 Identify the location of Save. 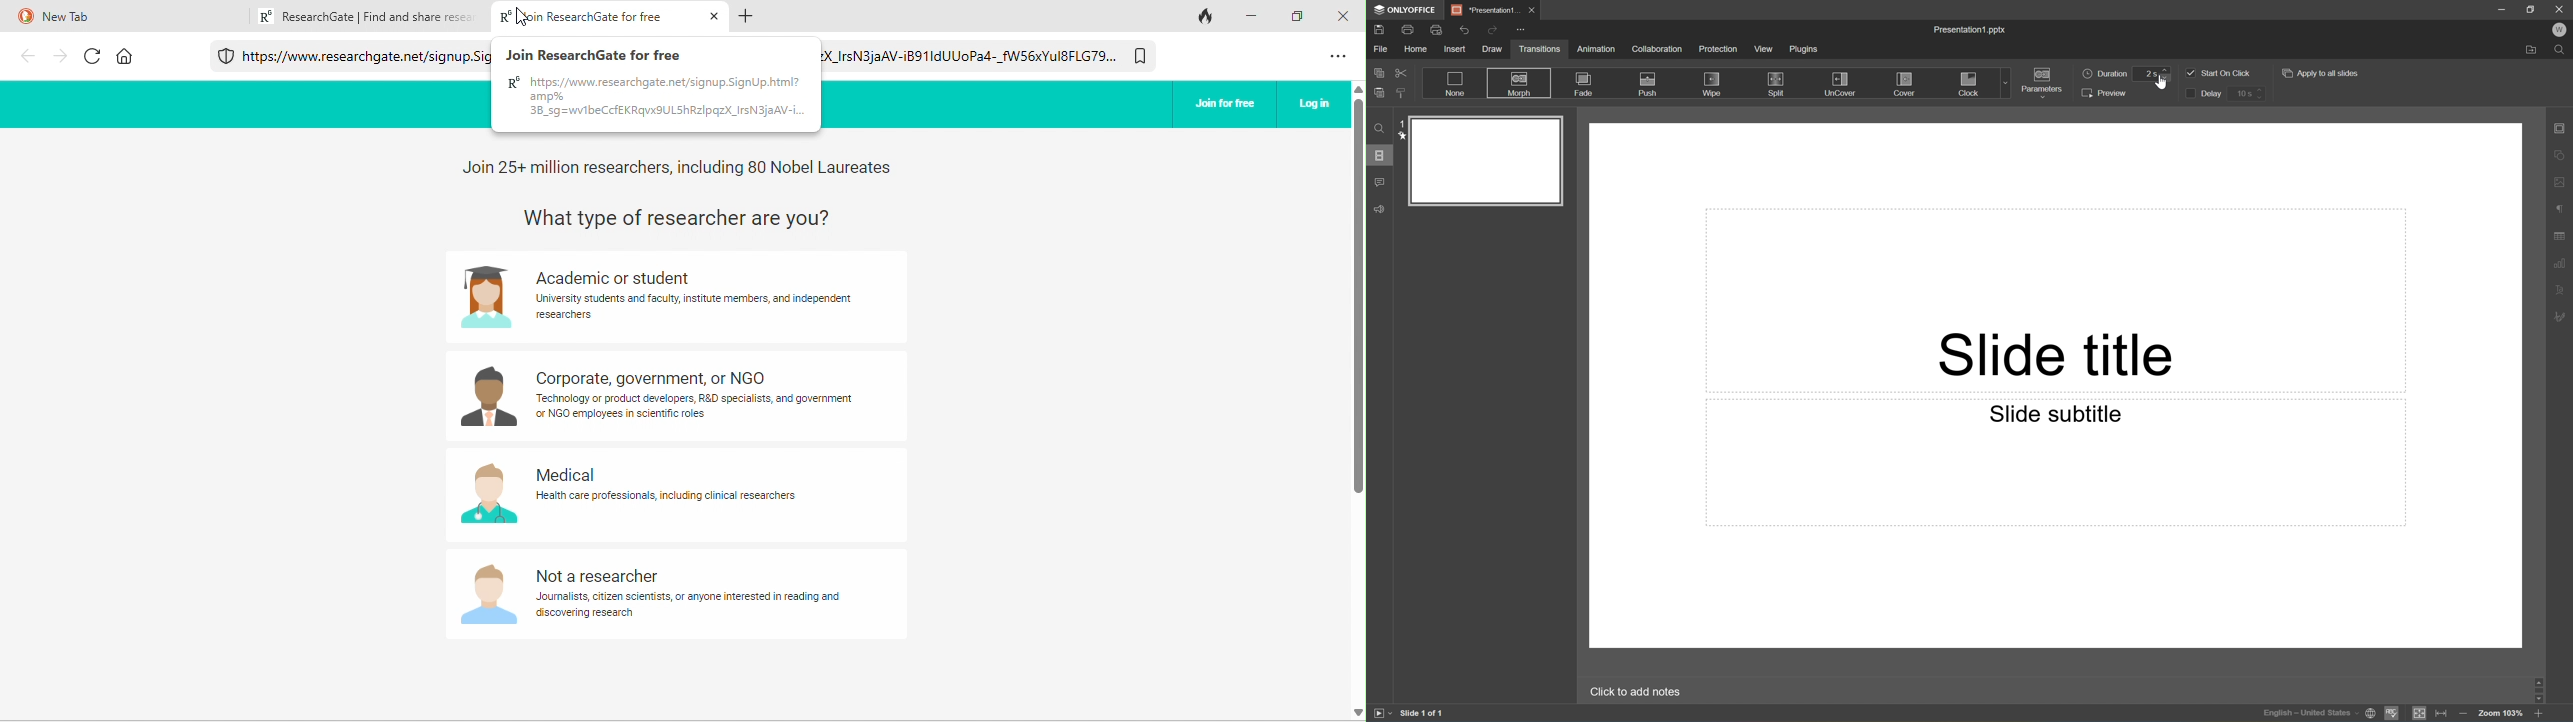
(1378, 30).